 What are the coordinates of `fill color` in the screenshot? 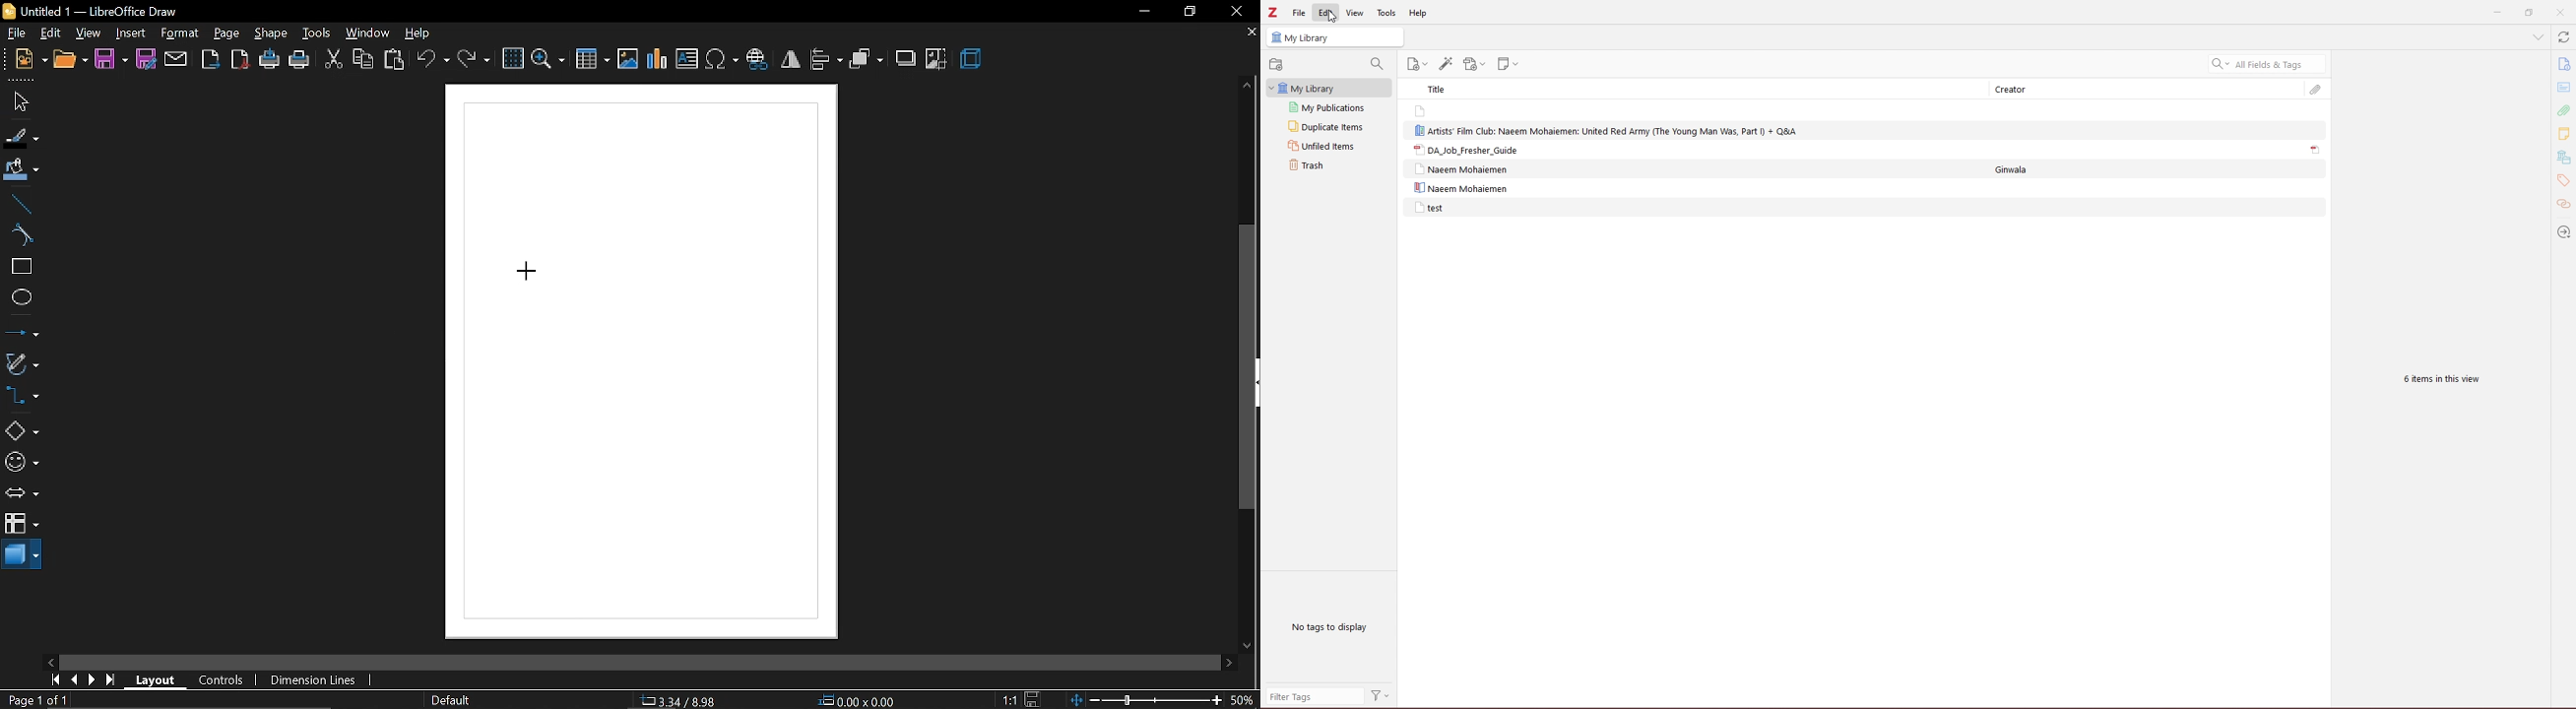 It's located at (21, 171).